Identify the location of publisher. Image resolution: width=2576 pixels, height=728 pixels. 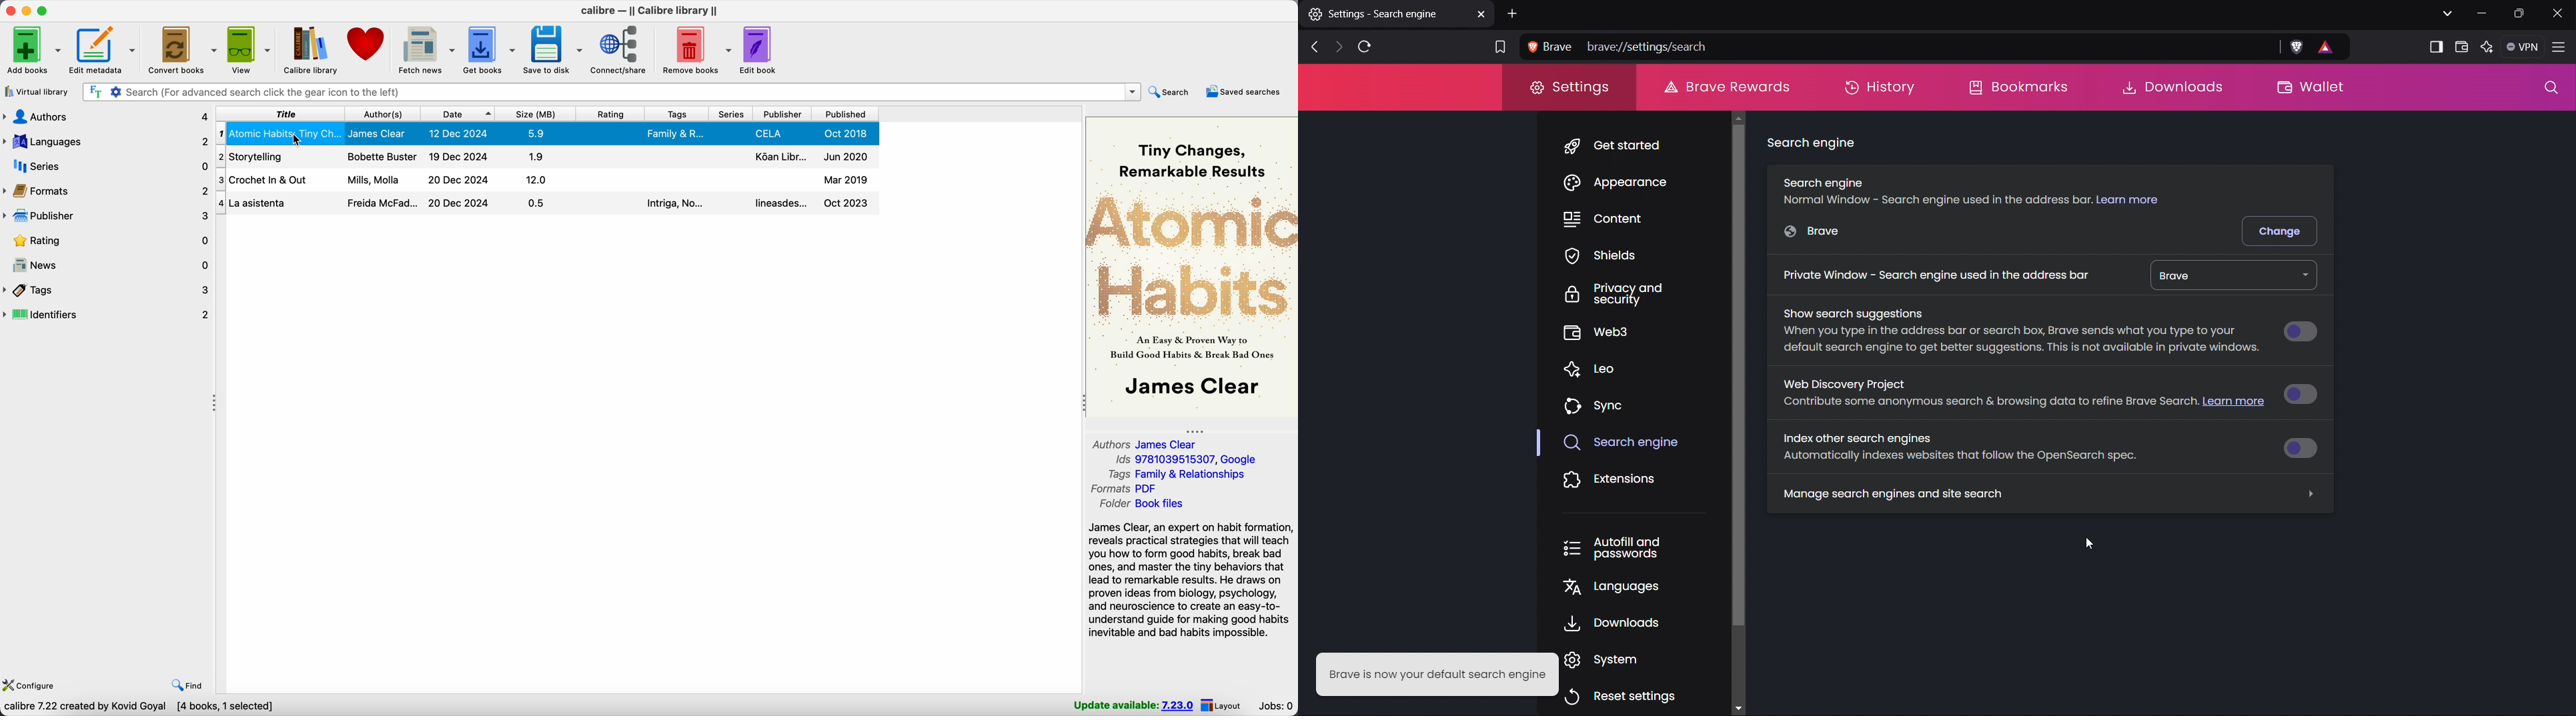
(106, 216).